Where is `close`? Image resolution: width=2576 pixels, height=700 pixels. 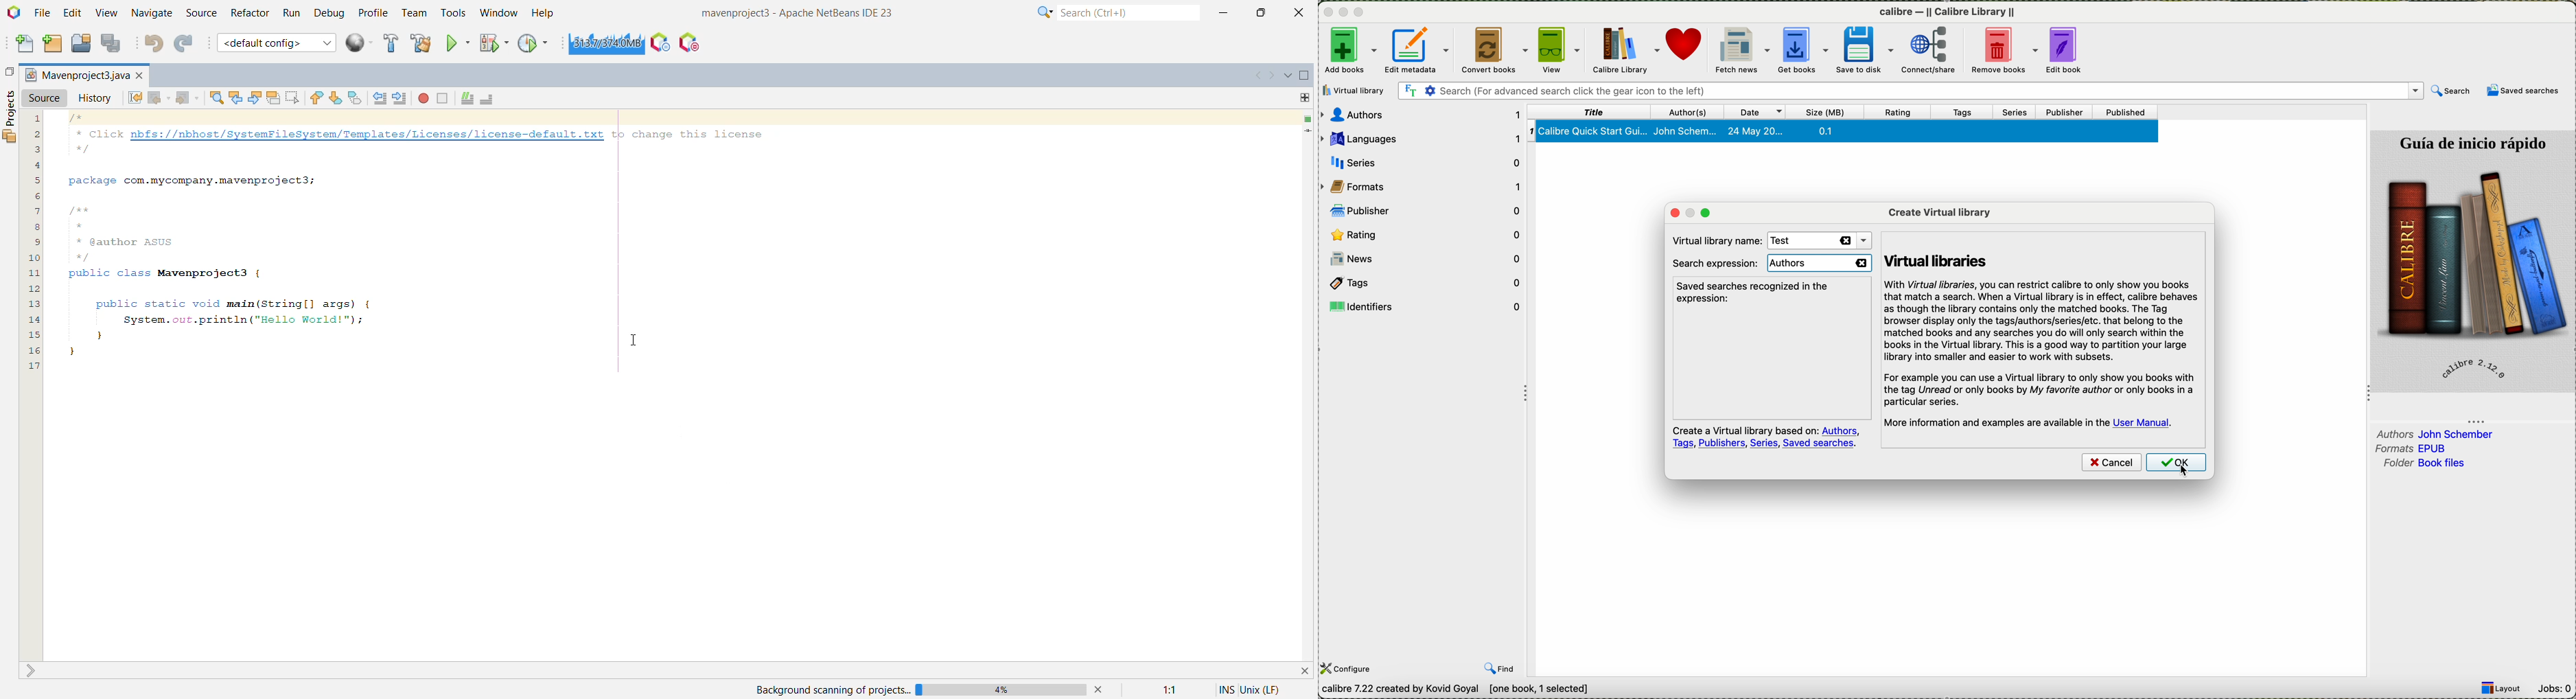 close is located at coordinates (1326, 13).